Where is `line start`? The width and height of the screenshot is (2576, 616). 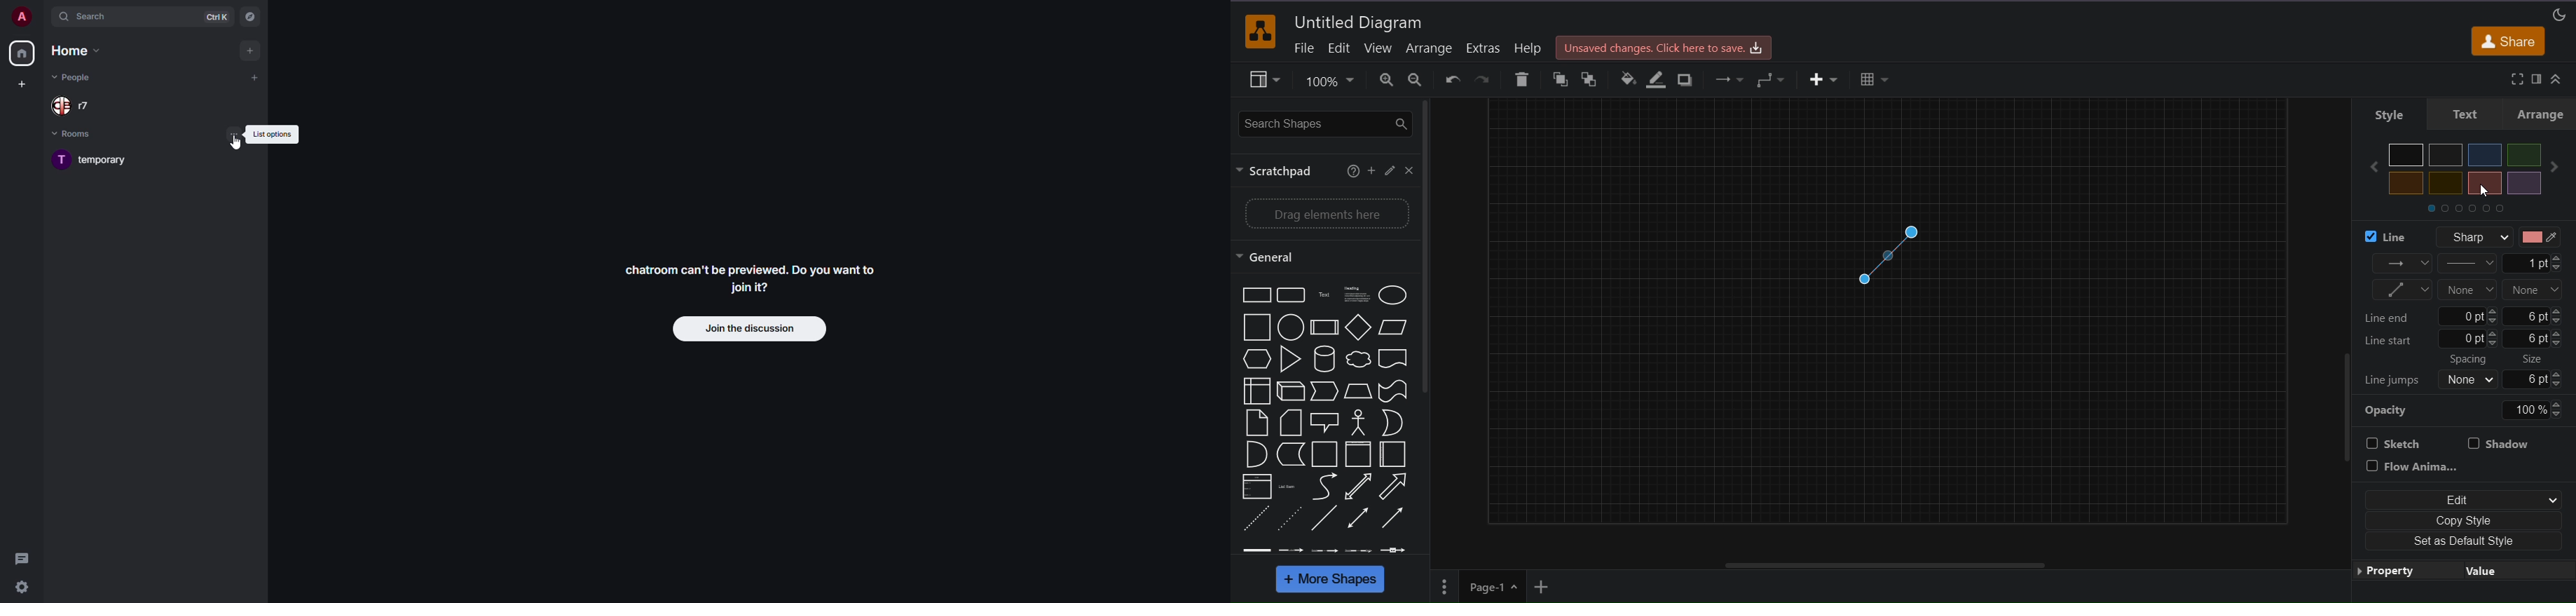 line start is located at coordinates (2471, 290).